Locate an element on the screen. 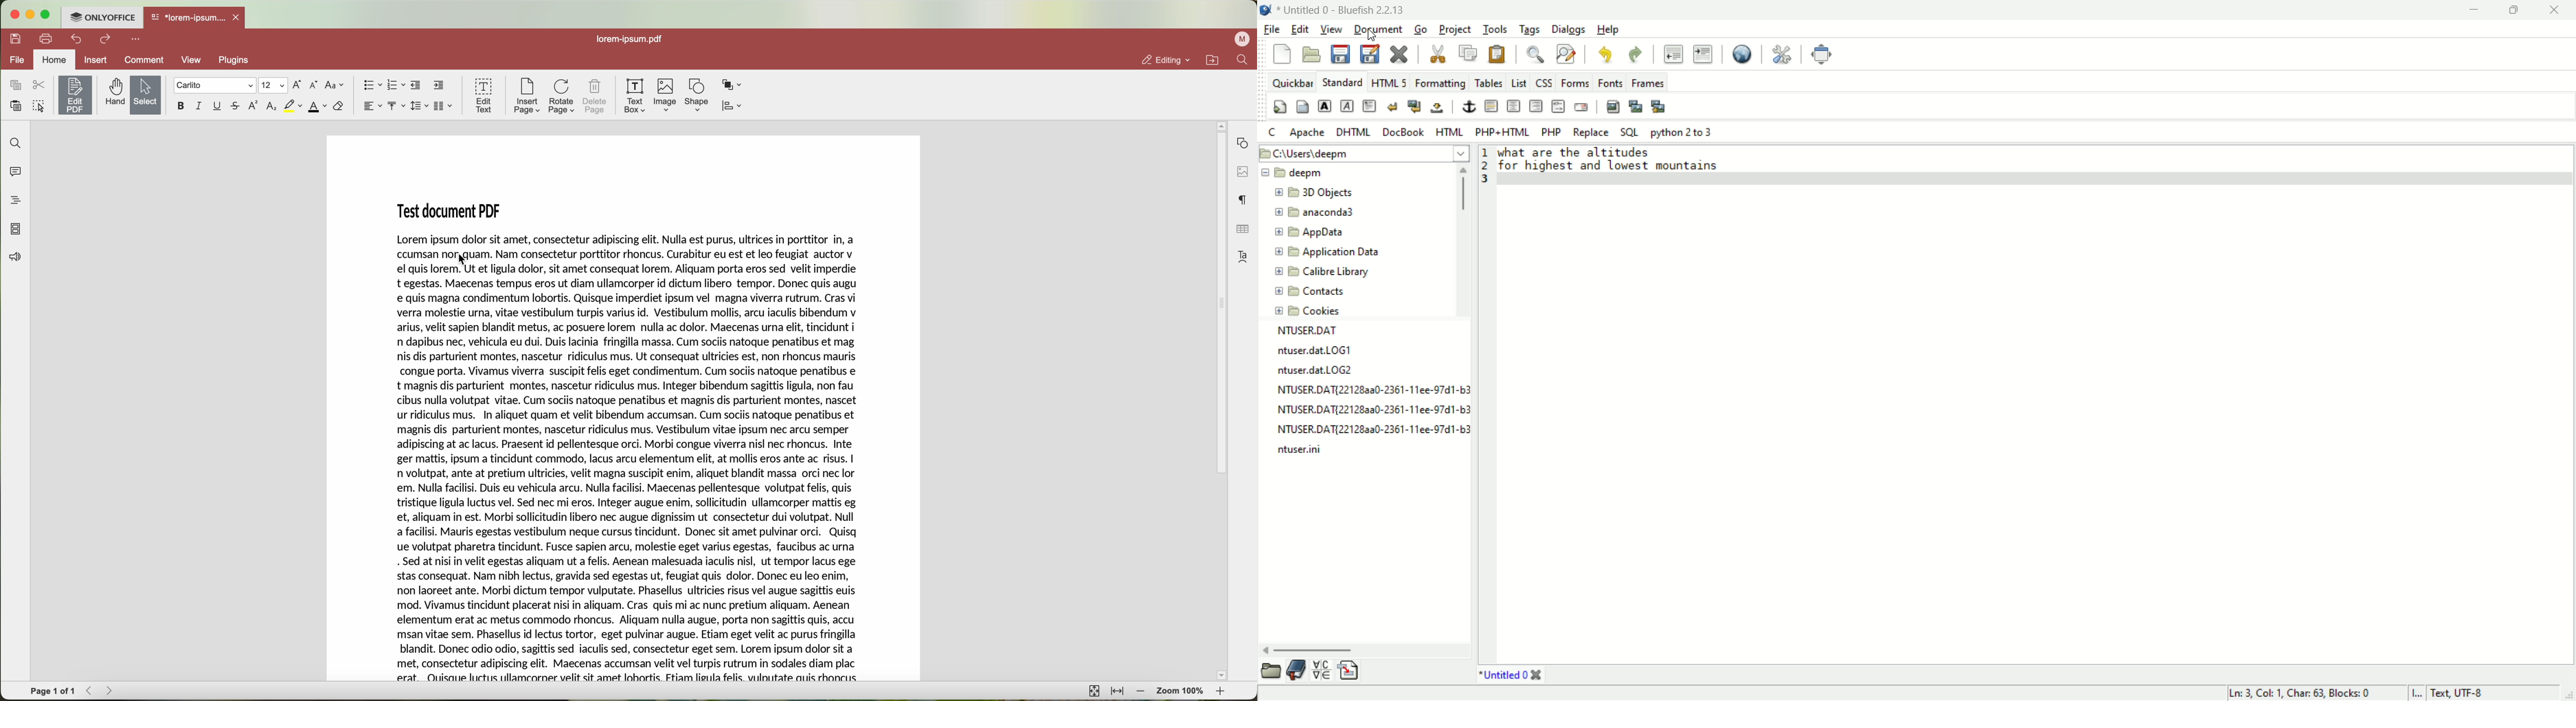 Image resolution: width=2576 pixels, height=728 pixels. zoom out is located at coordinates (1140, 691).